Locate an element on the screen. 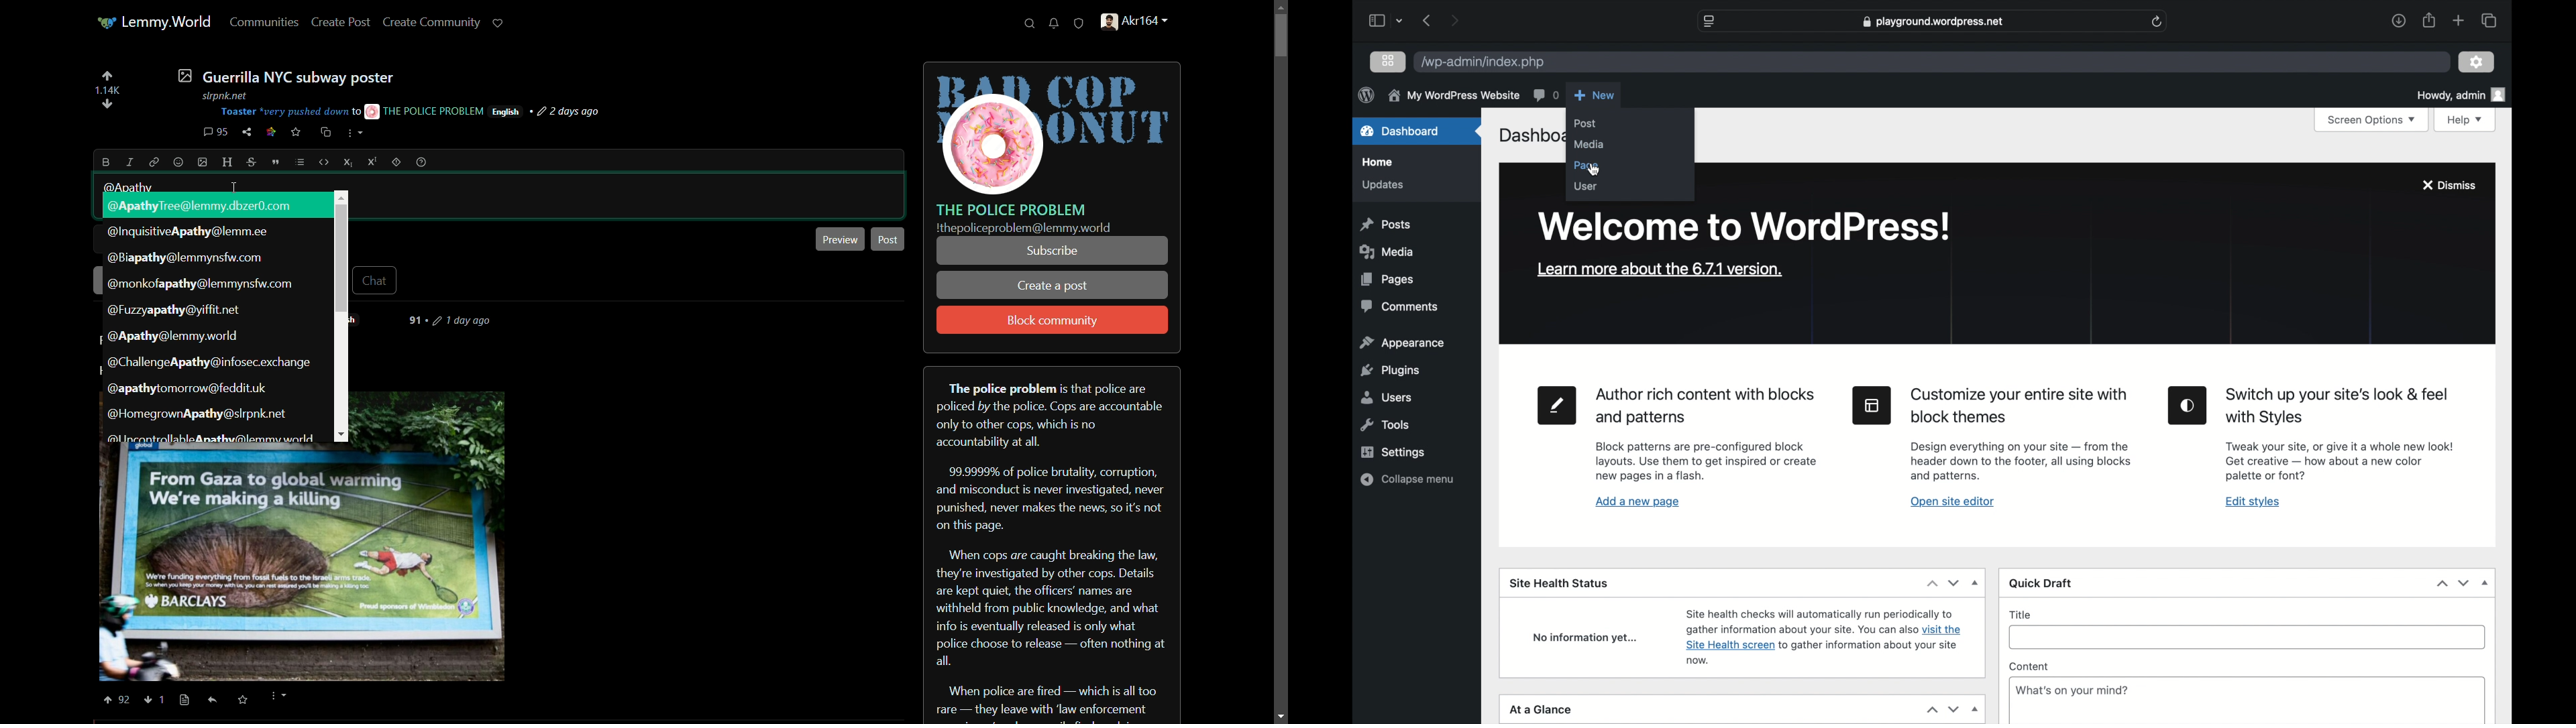 The image size is (2576, 728). about server is located at coordinates (1052, 544).